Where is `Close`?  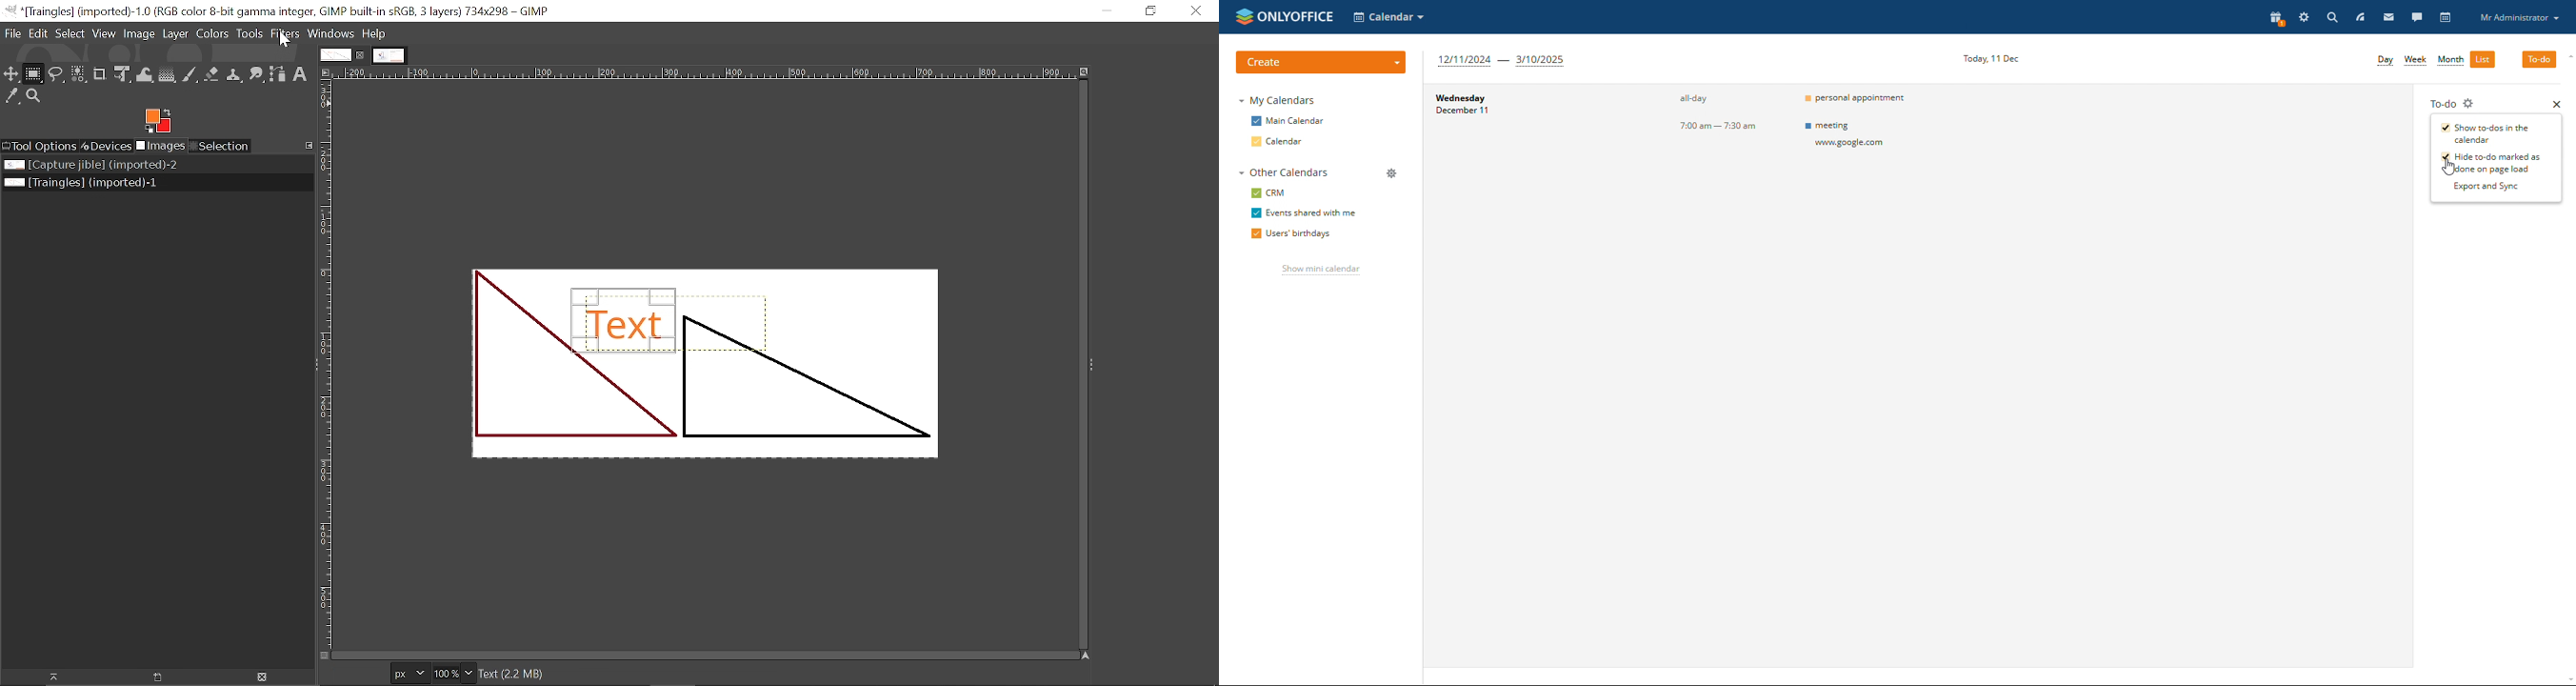
Close is located at coordinates (1194, 13).